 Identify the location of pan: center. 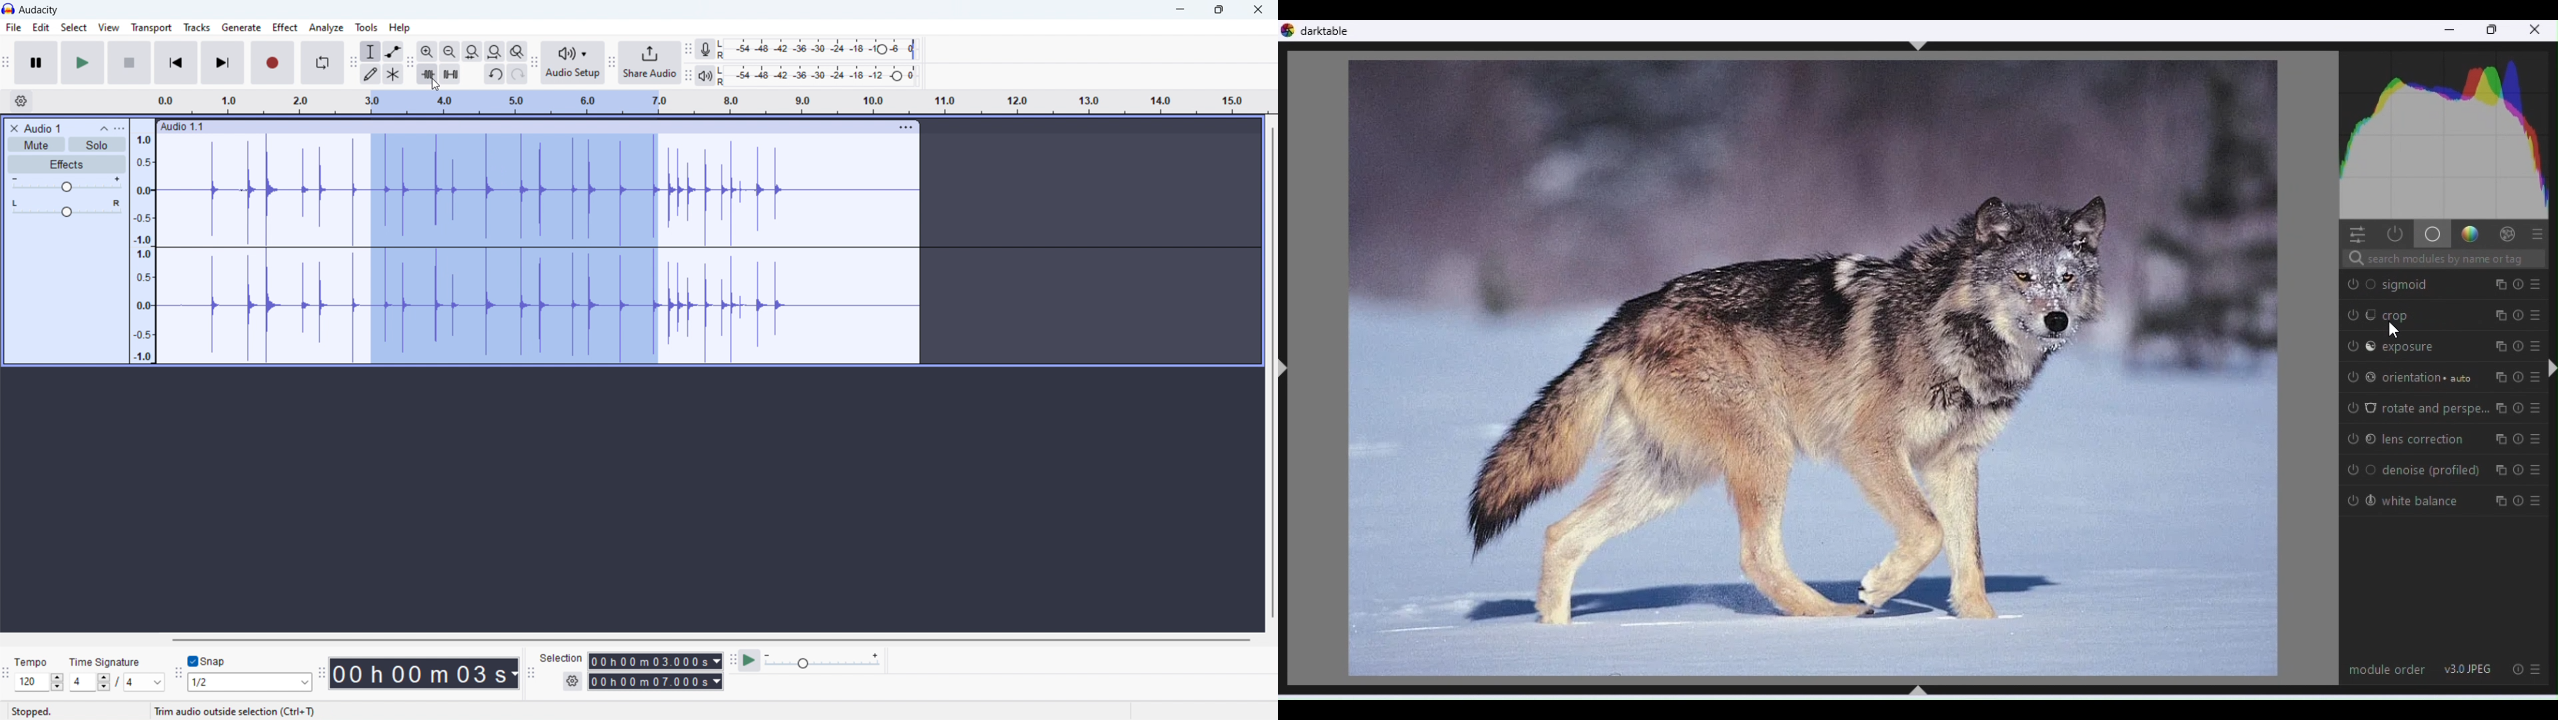
(67, 208).